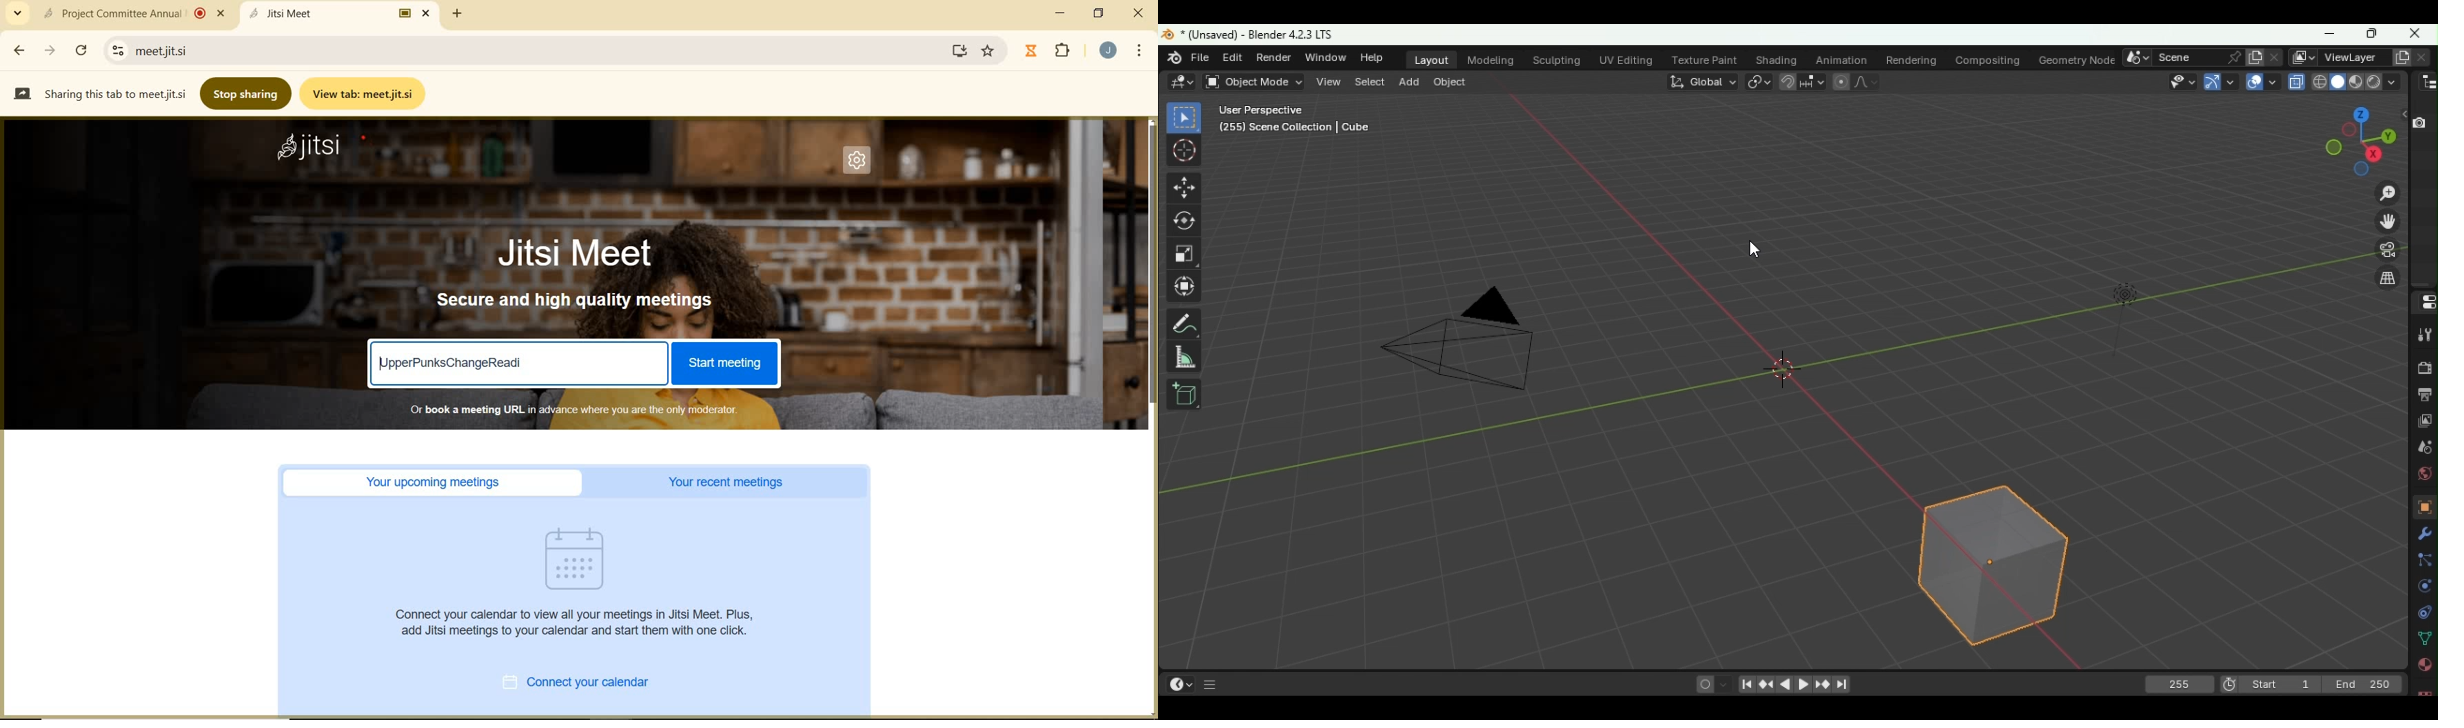  I want to click on cursor, so click(718, 535).